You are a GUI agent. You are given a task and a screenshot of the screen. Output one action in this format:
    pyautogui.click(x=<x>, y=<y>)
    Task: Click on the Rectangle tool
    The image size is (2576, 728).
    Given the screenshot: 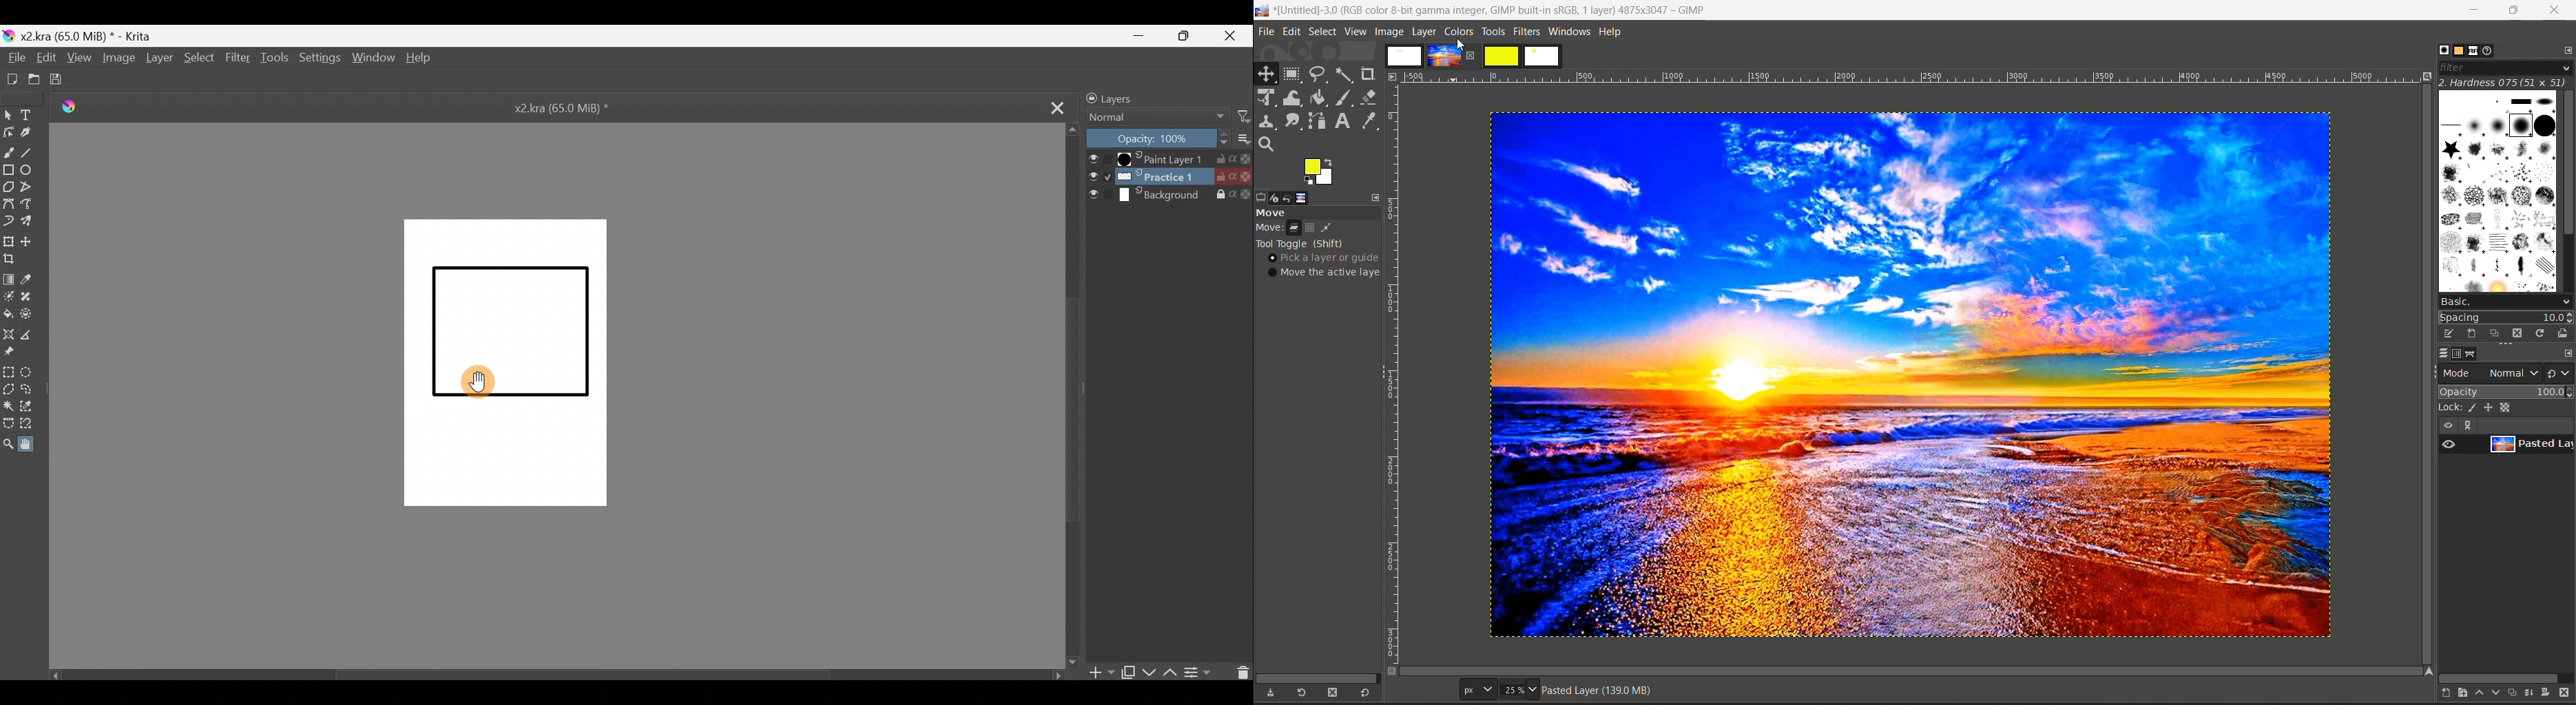 What is the action you would take?
    pyautogui.click(x=8, y=170)
    